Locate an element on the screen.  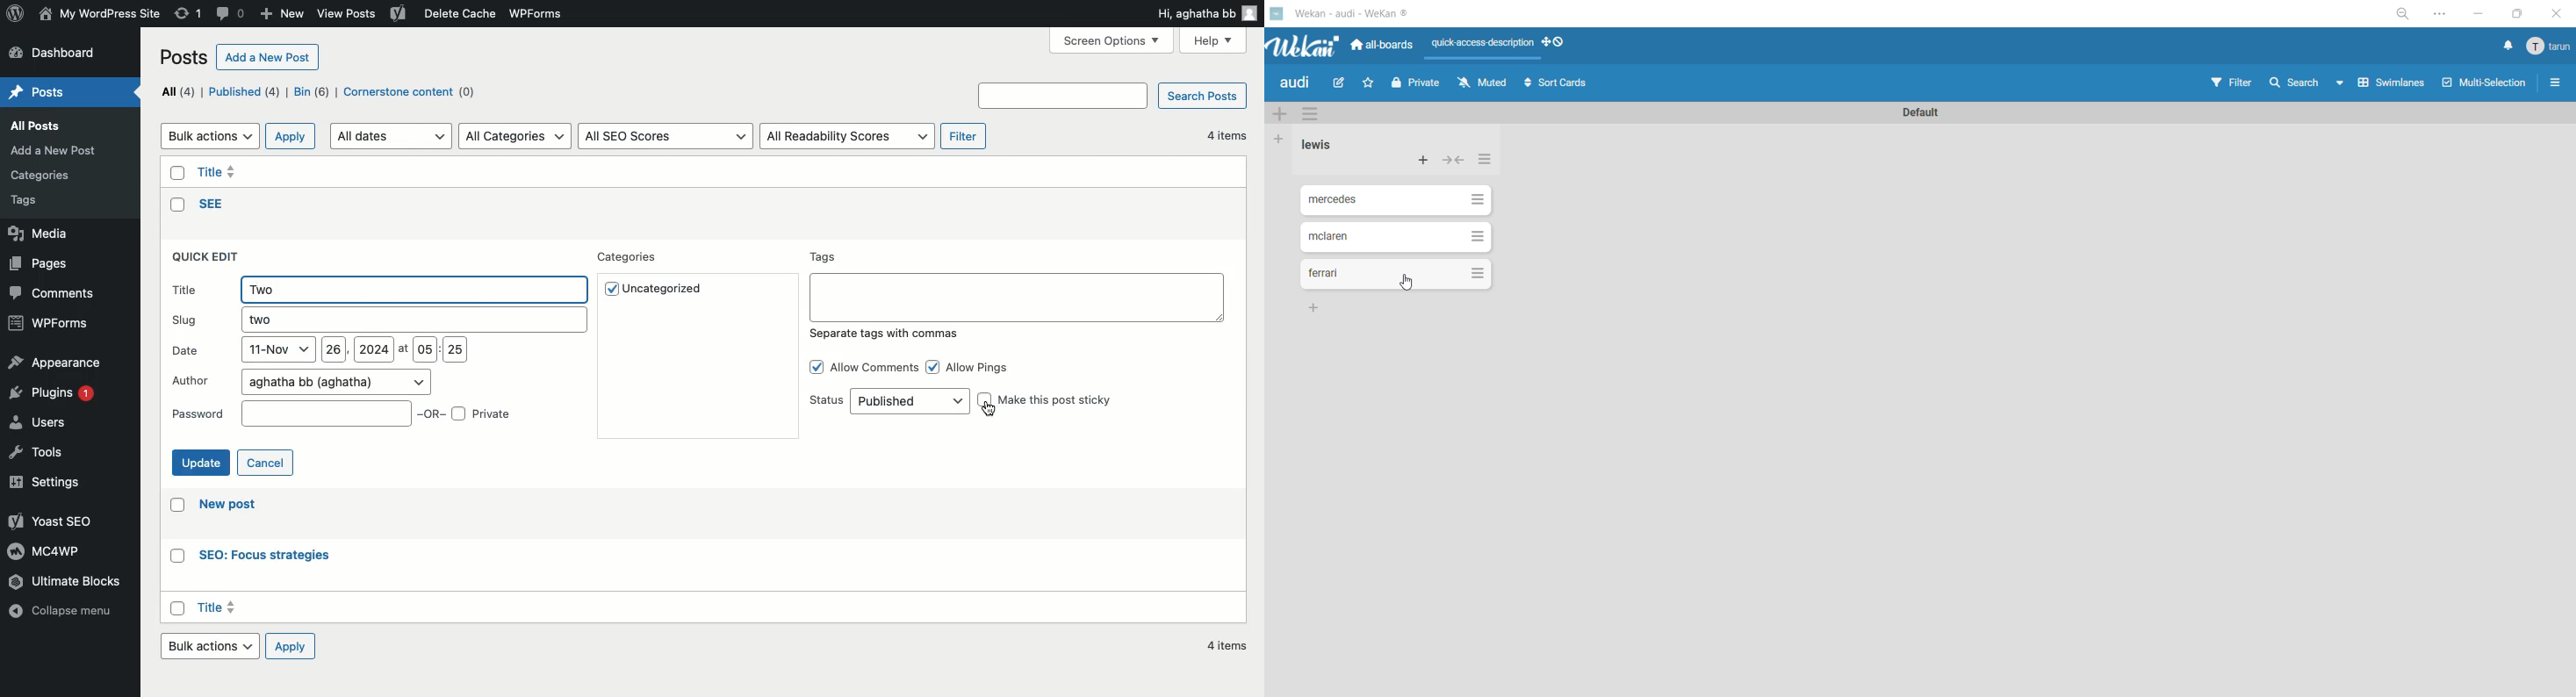
Plugins is located at coordinates (57, 397).